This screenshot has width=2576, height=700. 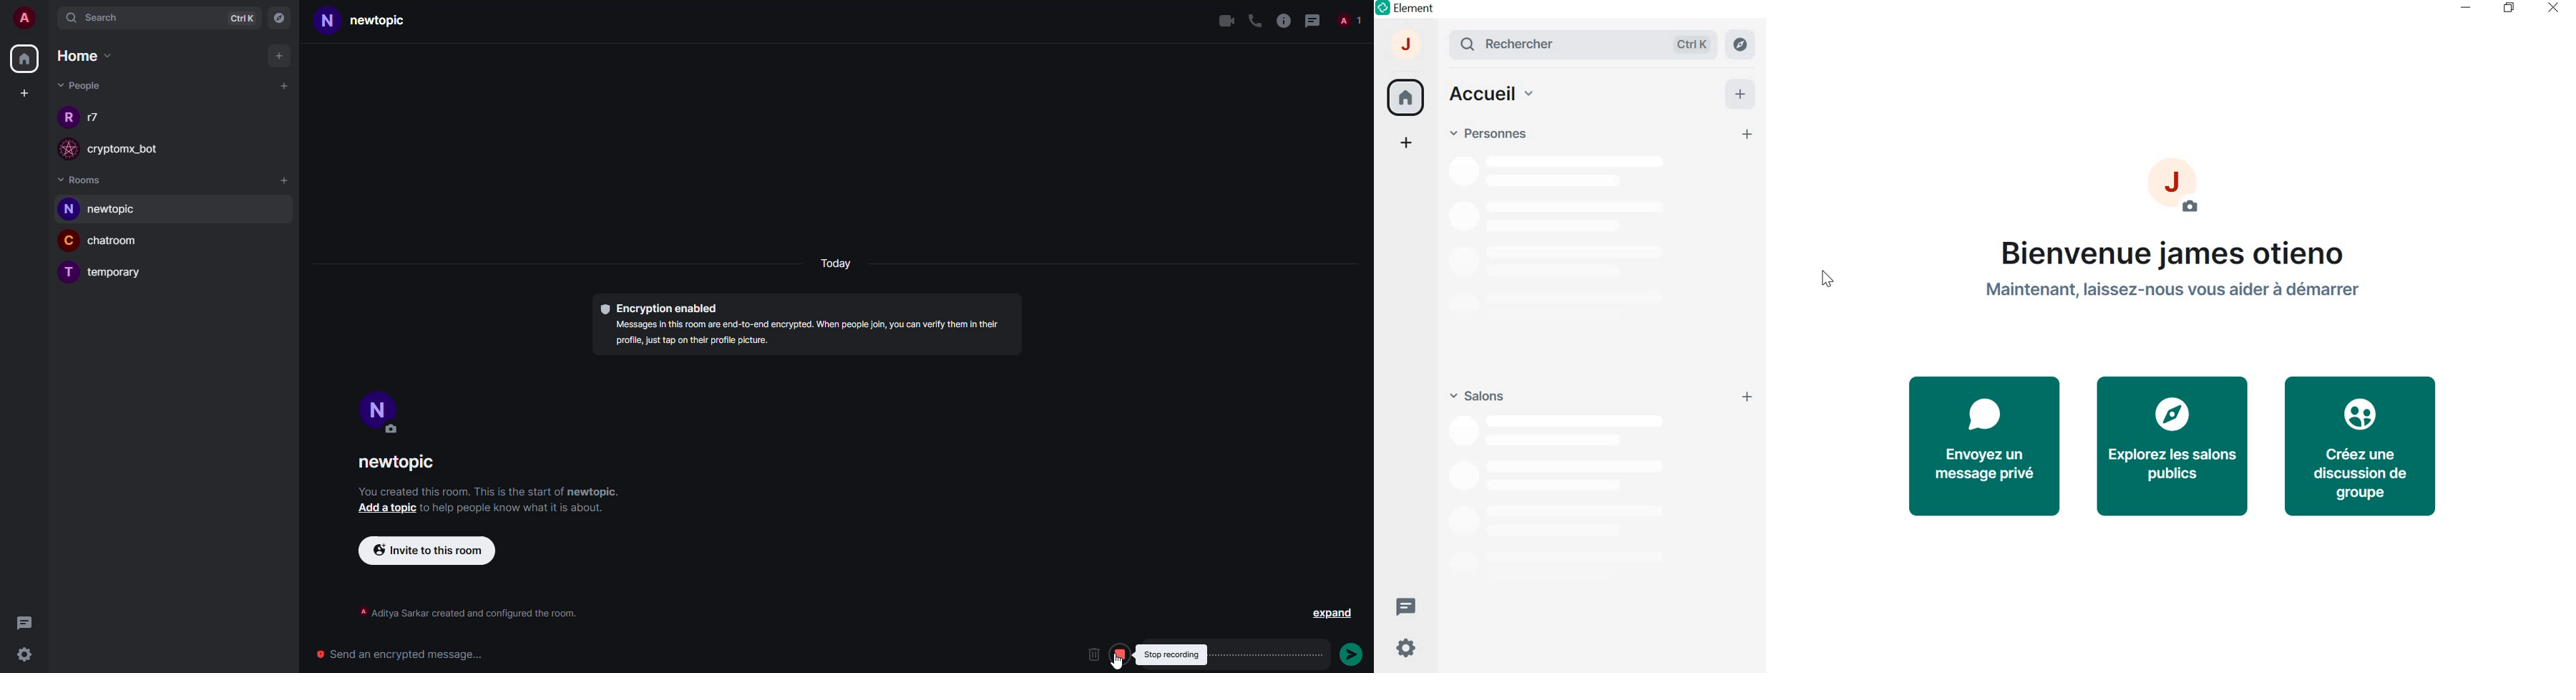 What do you see at coordinates (1588, 44) in the screenshot?
I see `rechercher` at bounding box center [1588, 44].